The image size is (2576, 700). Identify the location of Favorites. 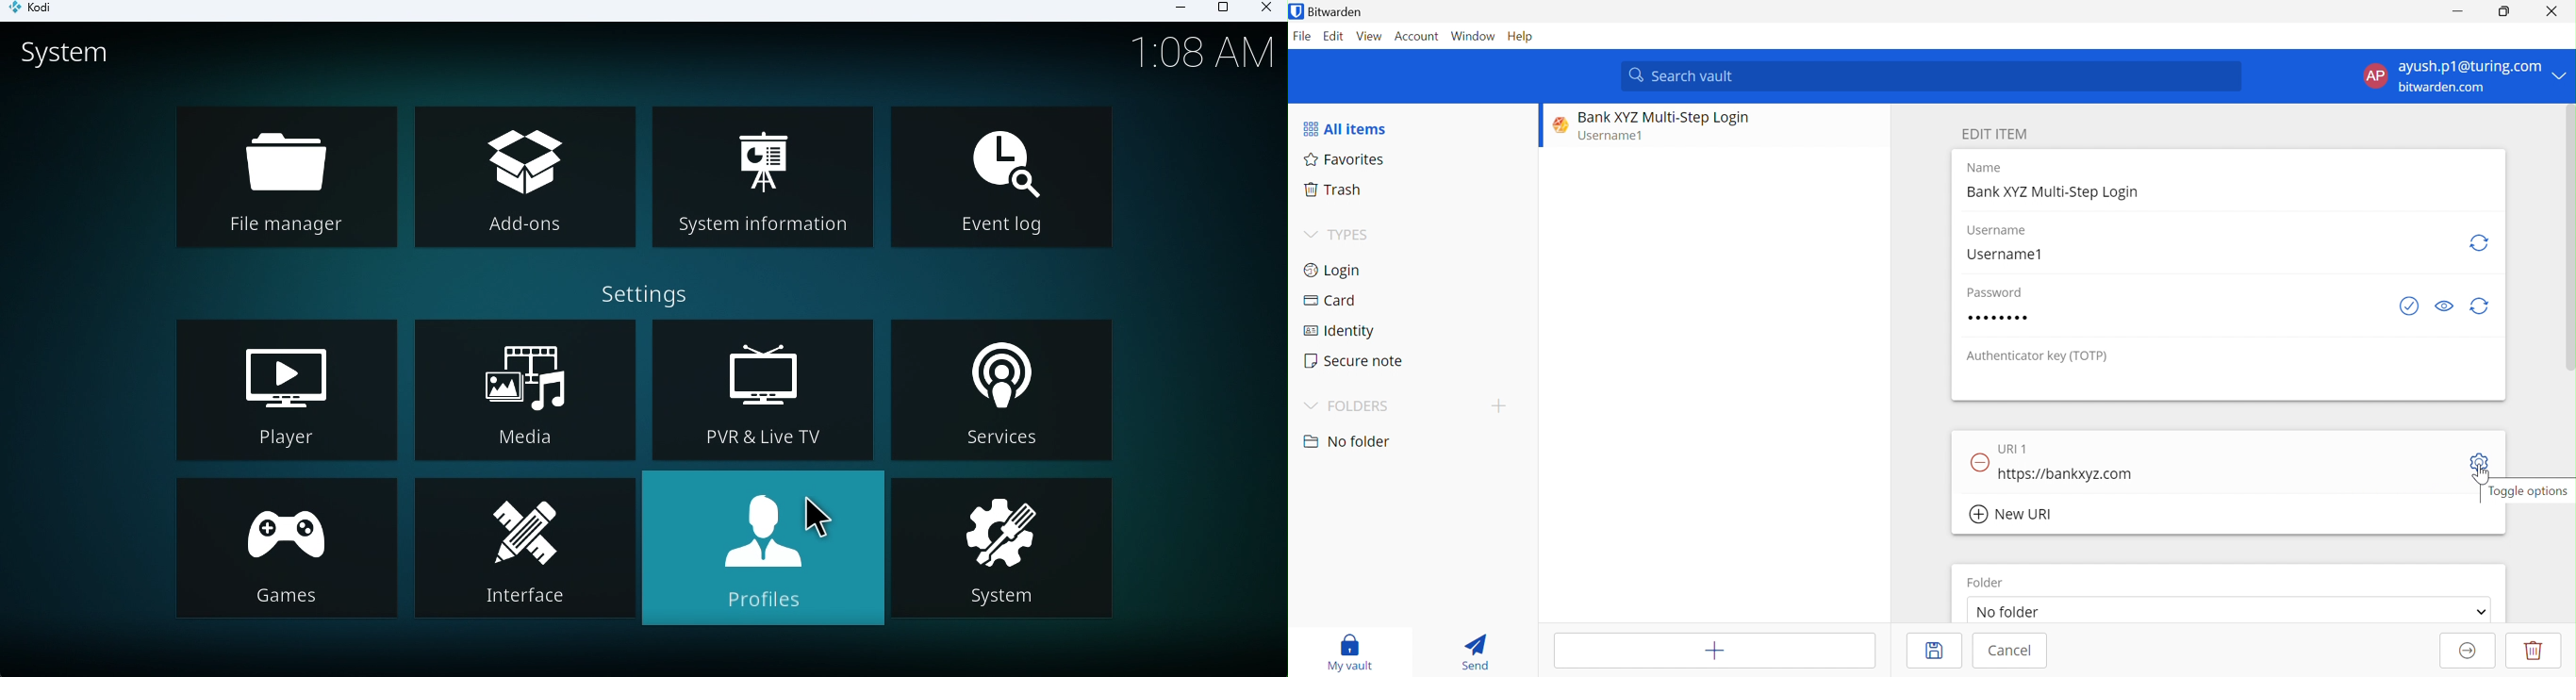
(1347, 160).